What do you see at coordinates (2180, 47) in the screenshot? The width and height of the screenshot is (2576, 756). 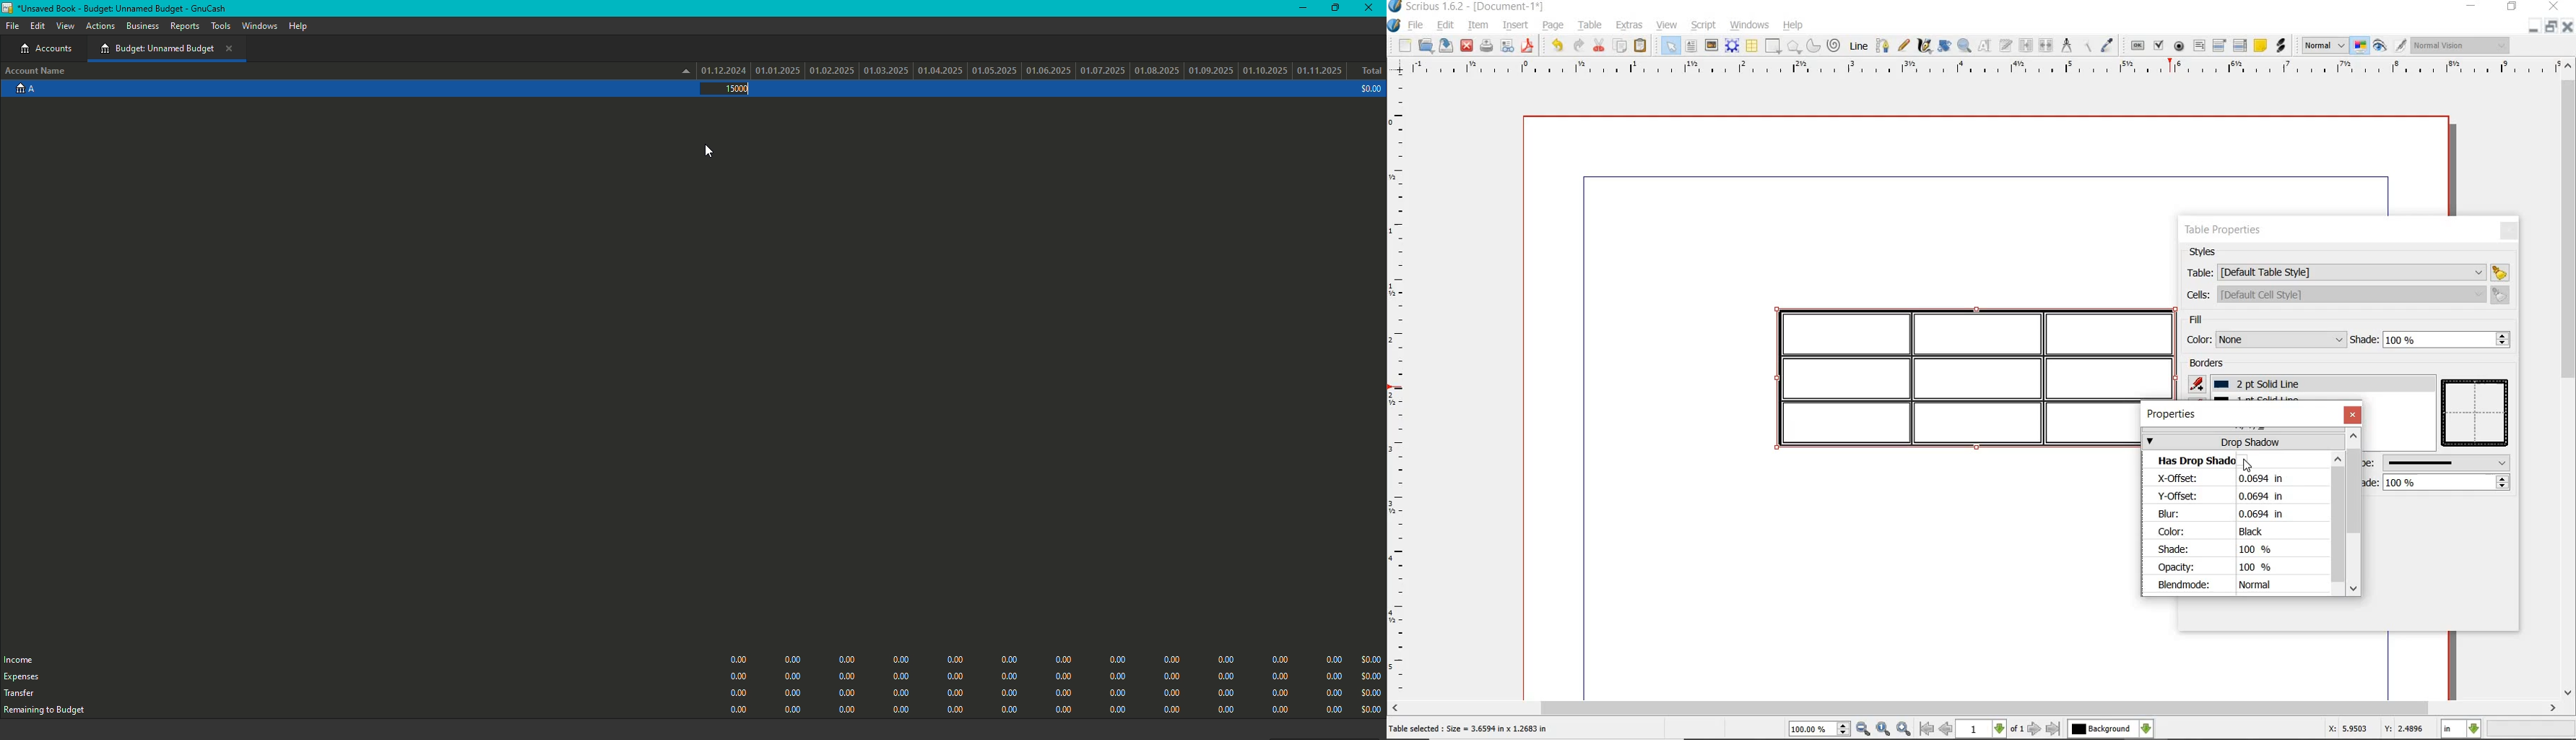 I see `pdf radio button` at bounding box center [2180, 47].